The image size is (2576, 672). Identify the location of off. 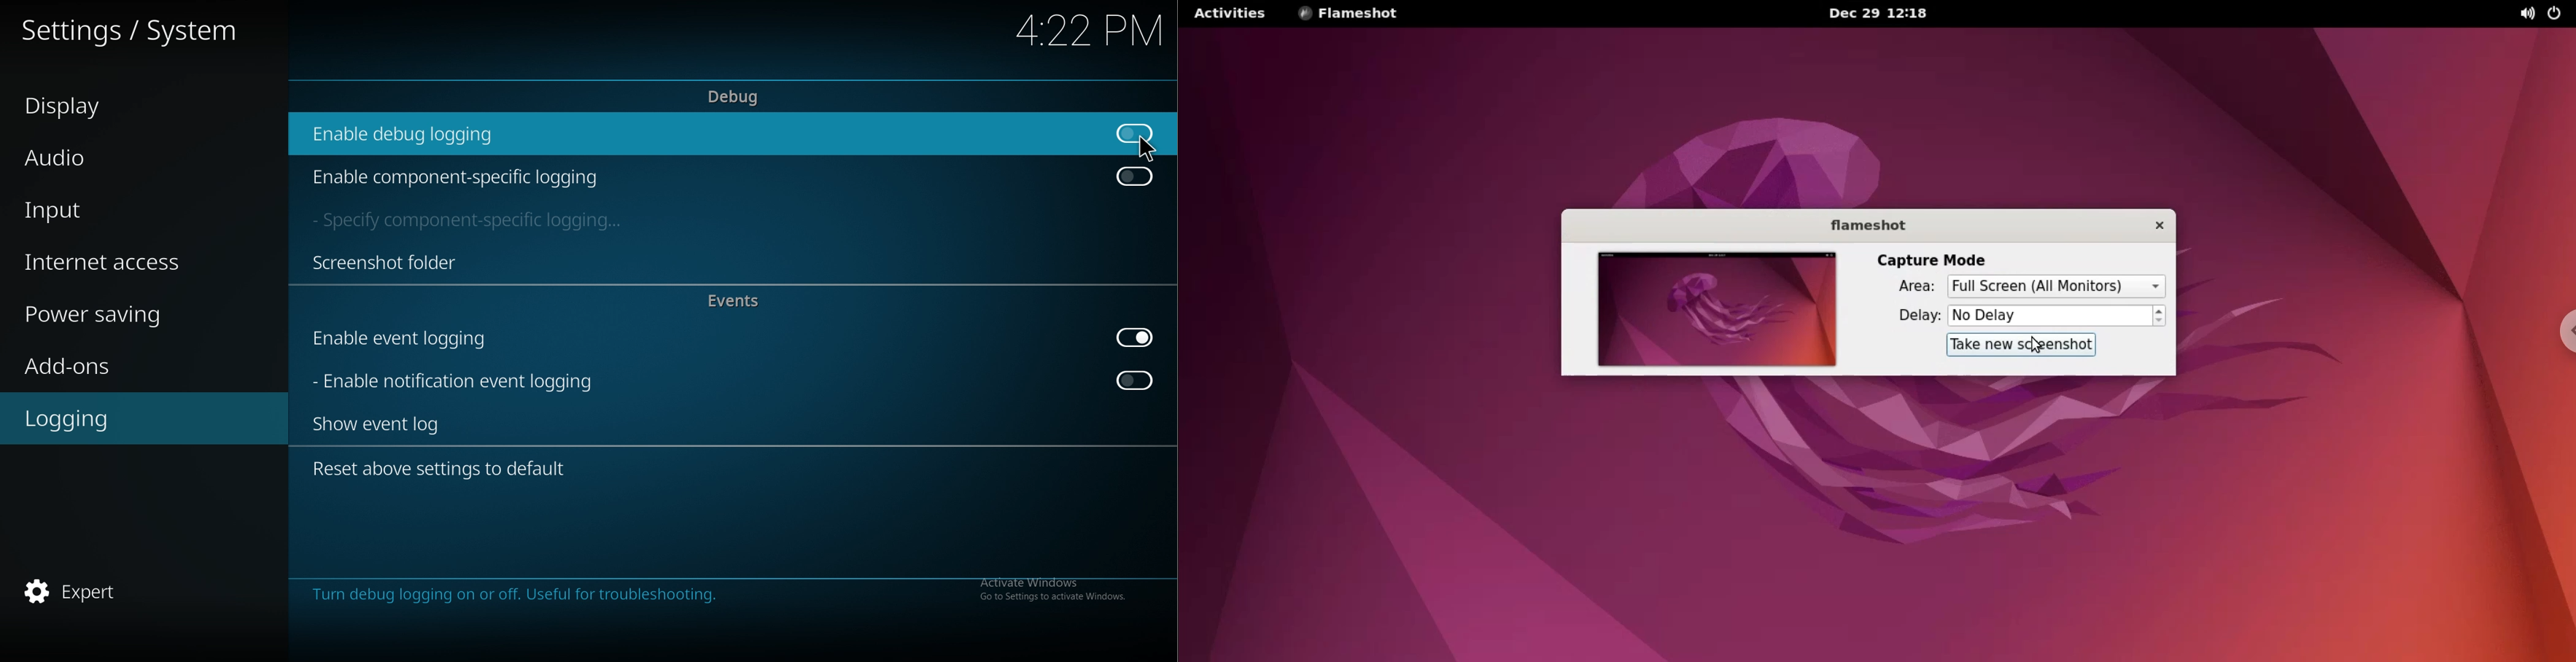
(1134, 177).